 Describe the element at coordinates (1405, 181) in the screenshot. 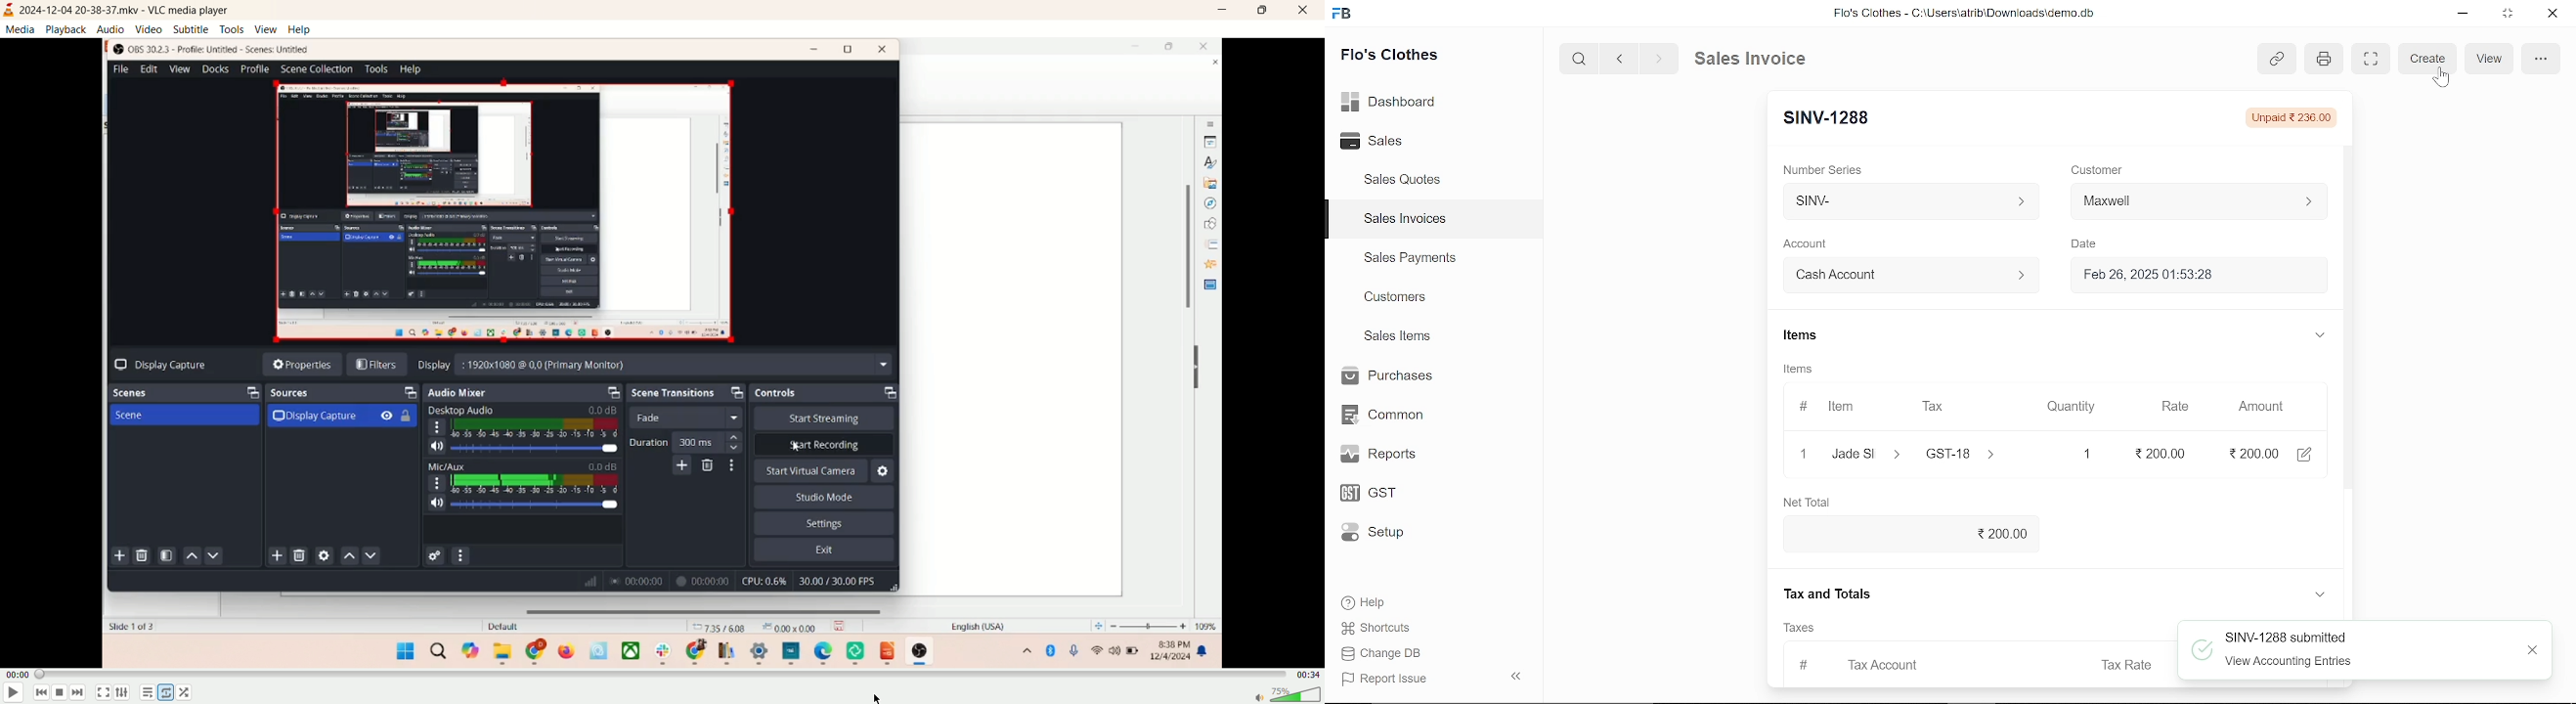

I see `Sales Quotes` at that location.